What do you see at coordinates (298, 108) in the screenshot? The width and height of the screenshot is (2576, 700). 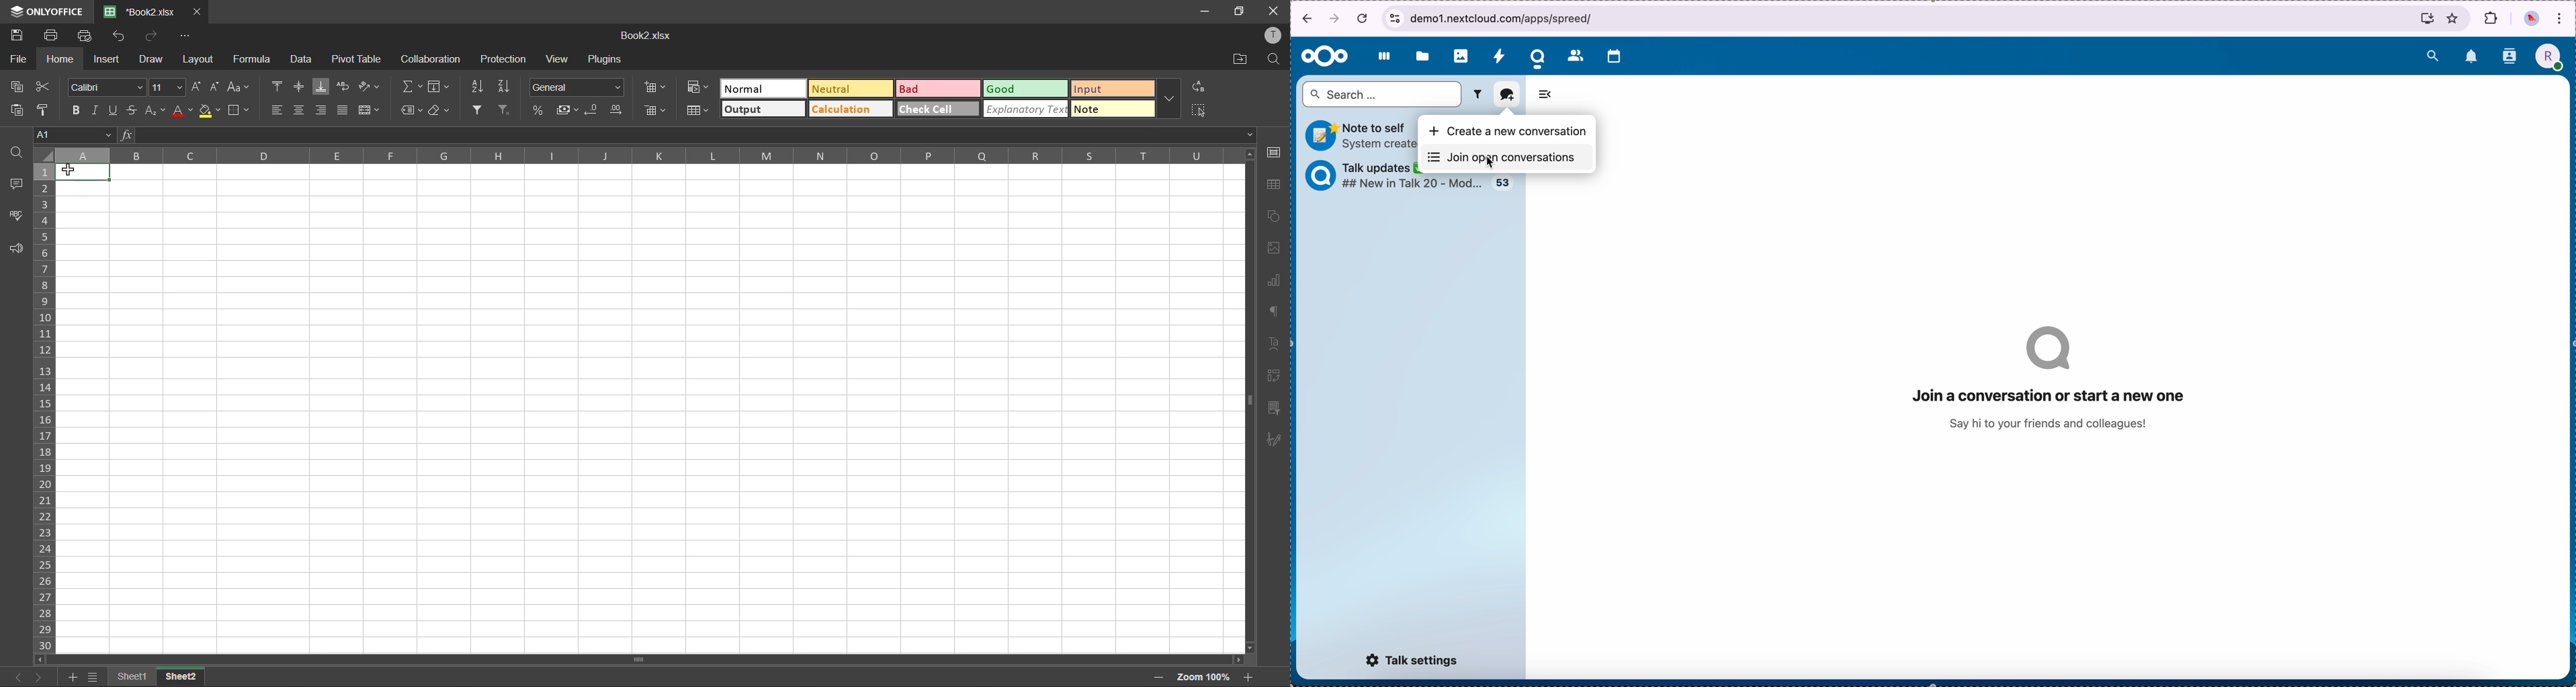 I see `align center` at bounding box center [298, 108].